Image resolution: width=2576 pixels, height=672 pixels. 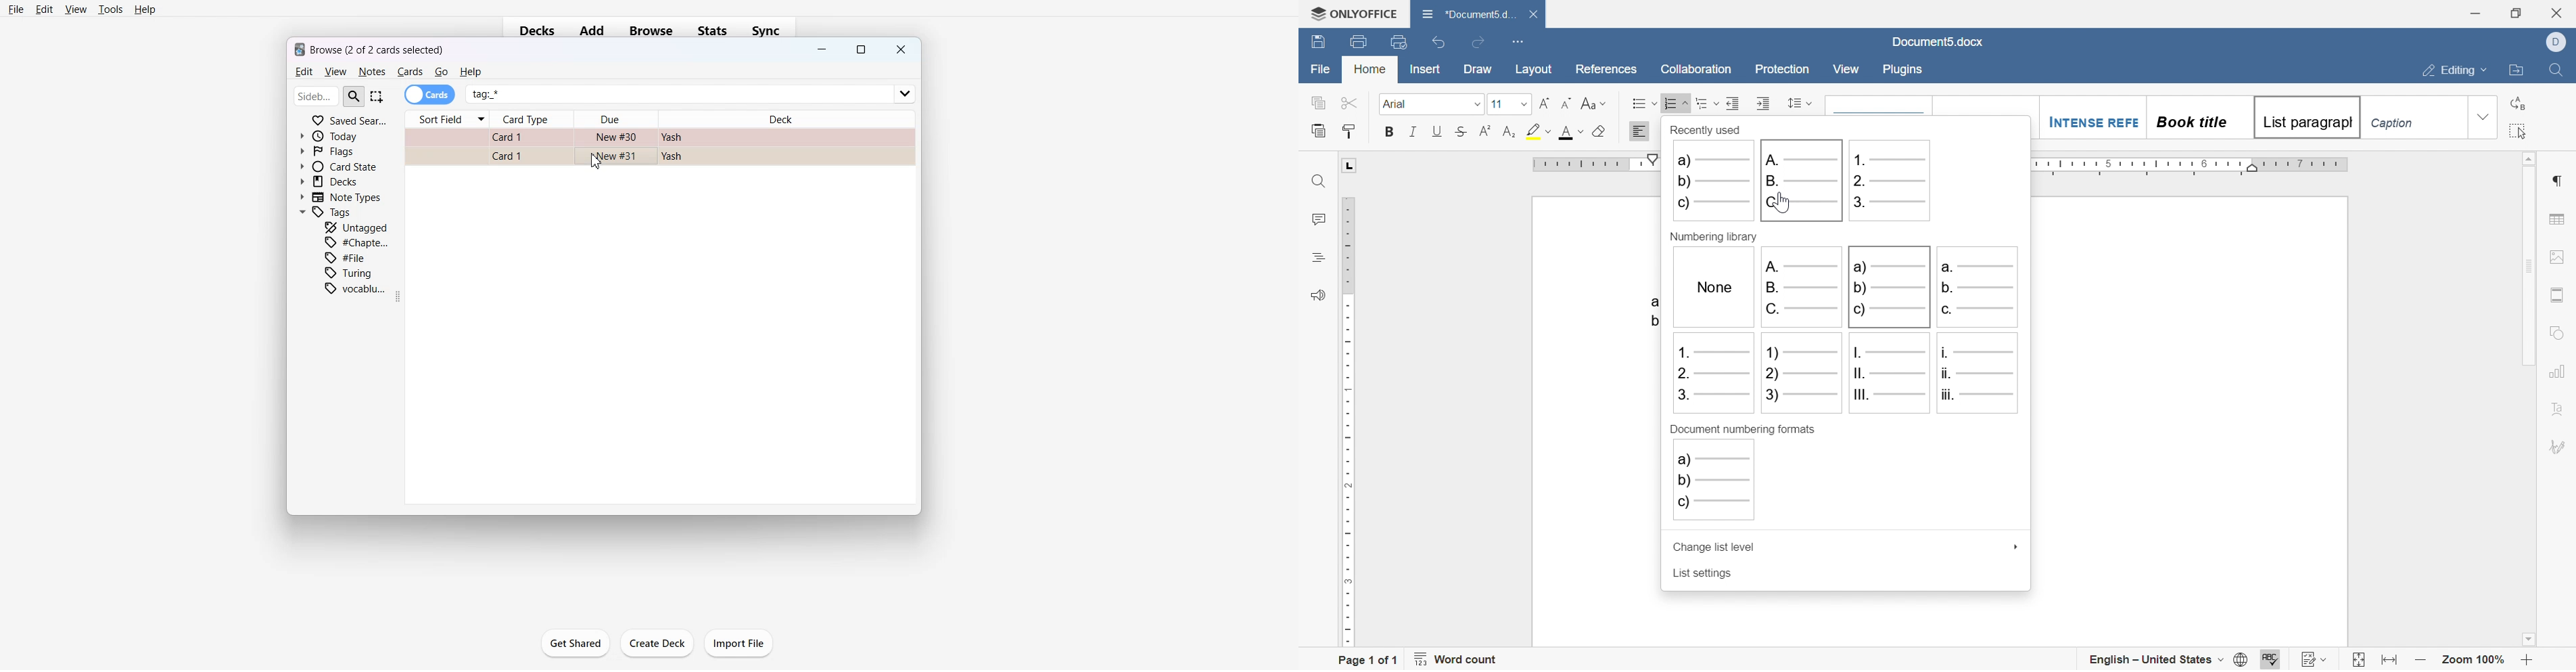 I want to click on document5.docx, so click(x=1942, y=42).